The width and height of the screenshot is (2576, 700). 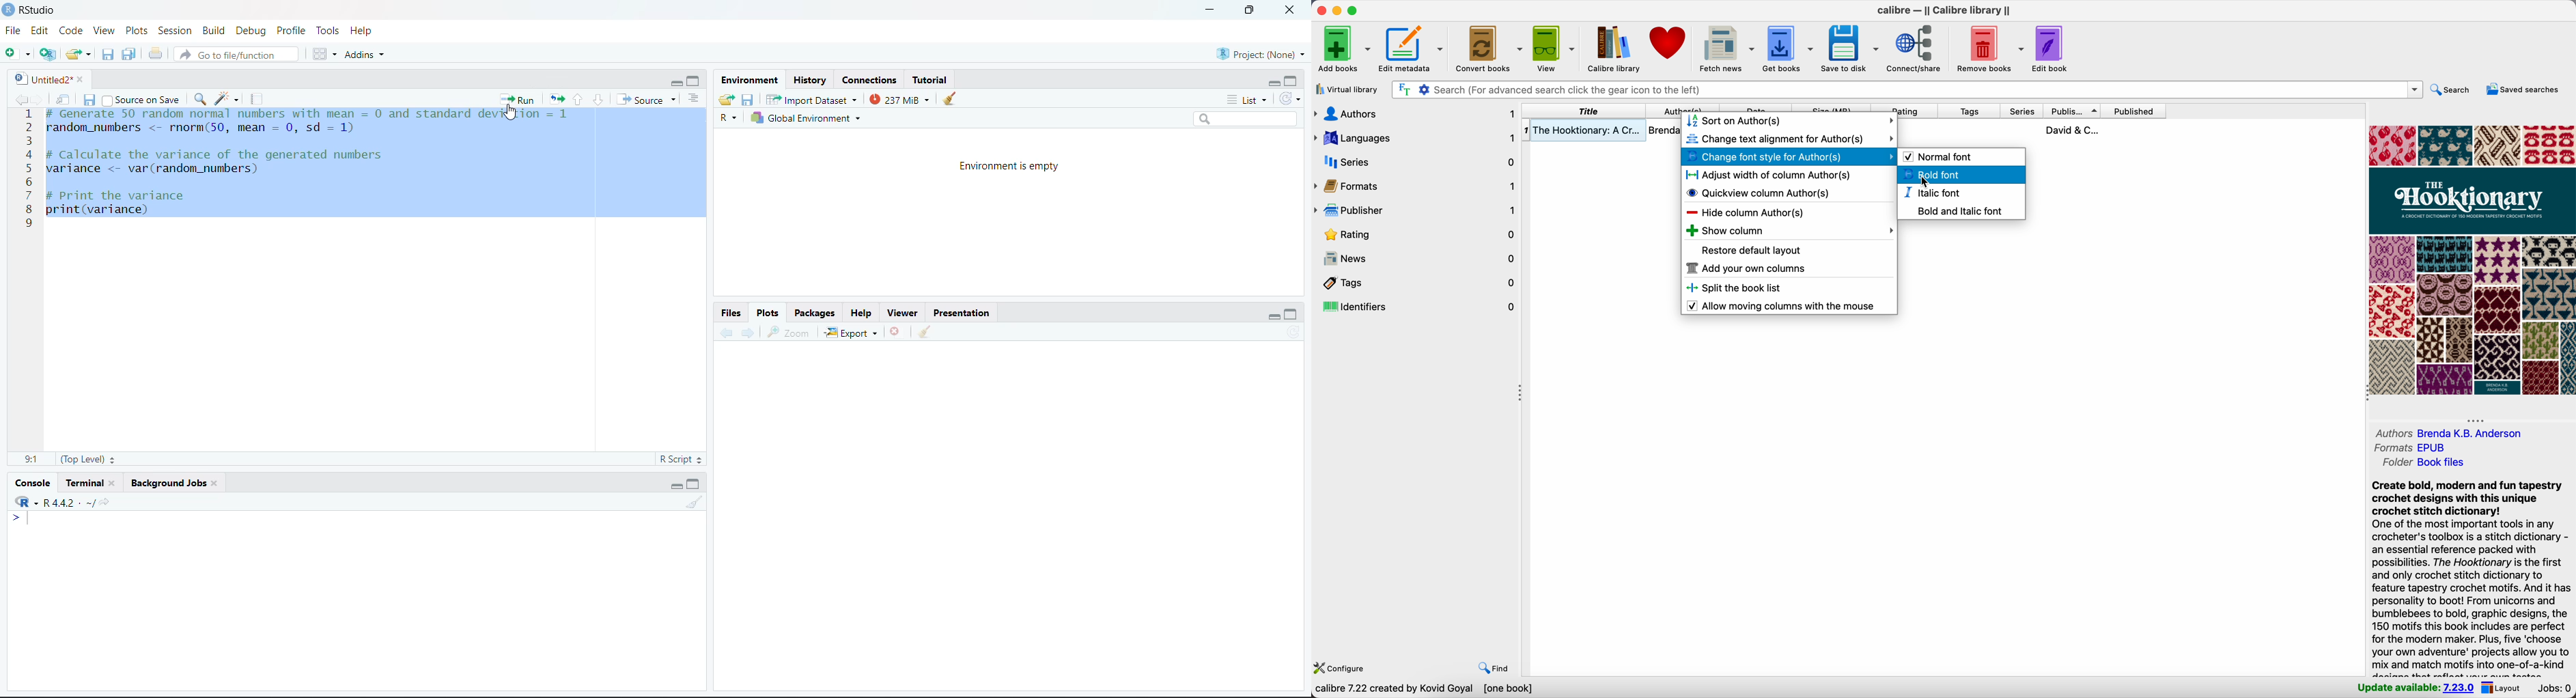 I want to click on synopsis, so click(x=2470, y=577).